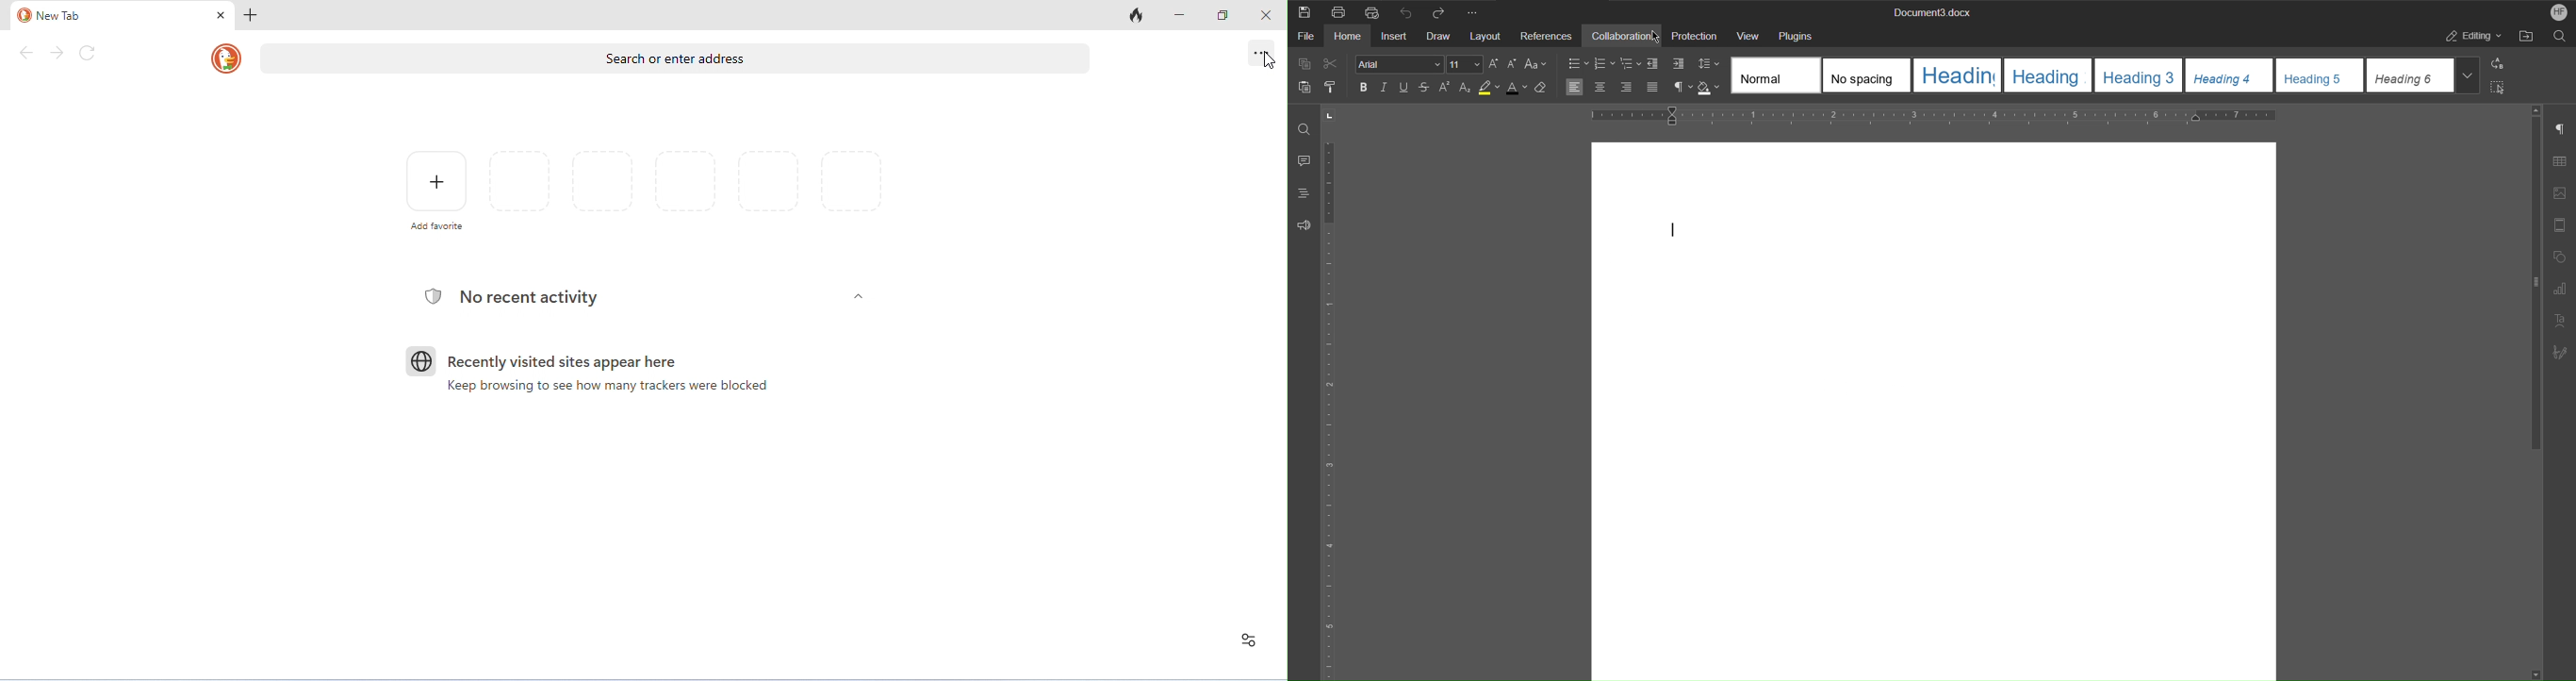 This screenshot has width=2576, height=700. What do you see at coordinates (1604, 62) in the screenshot?
I see `Numbering` at bounding box center [1604, 62].